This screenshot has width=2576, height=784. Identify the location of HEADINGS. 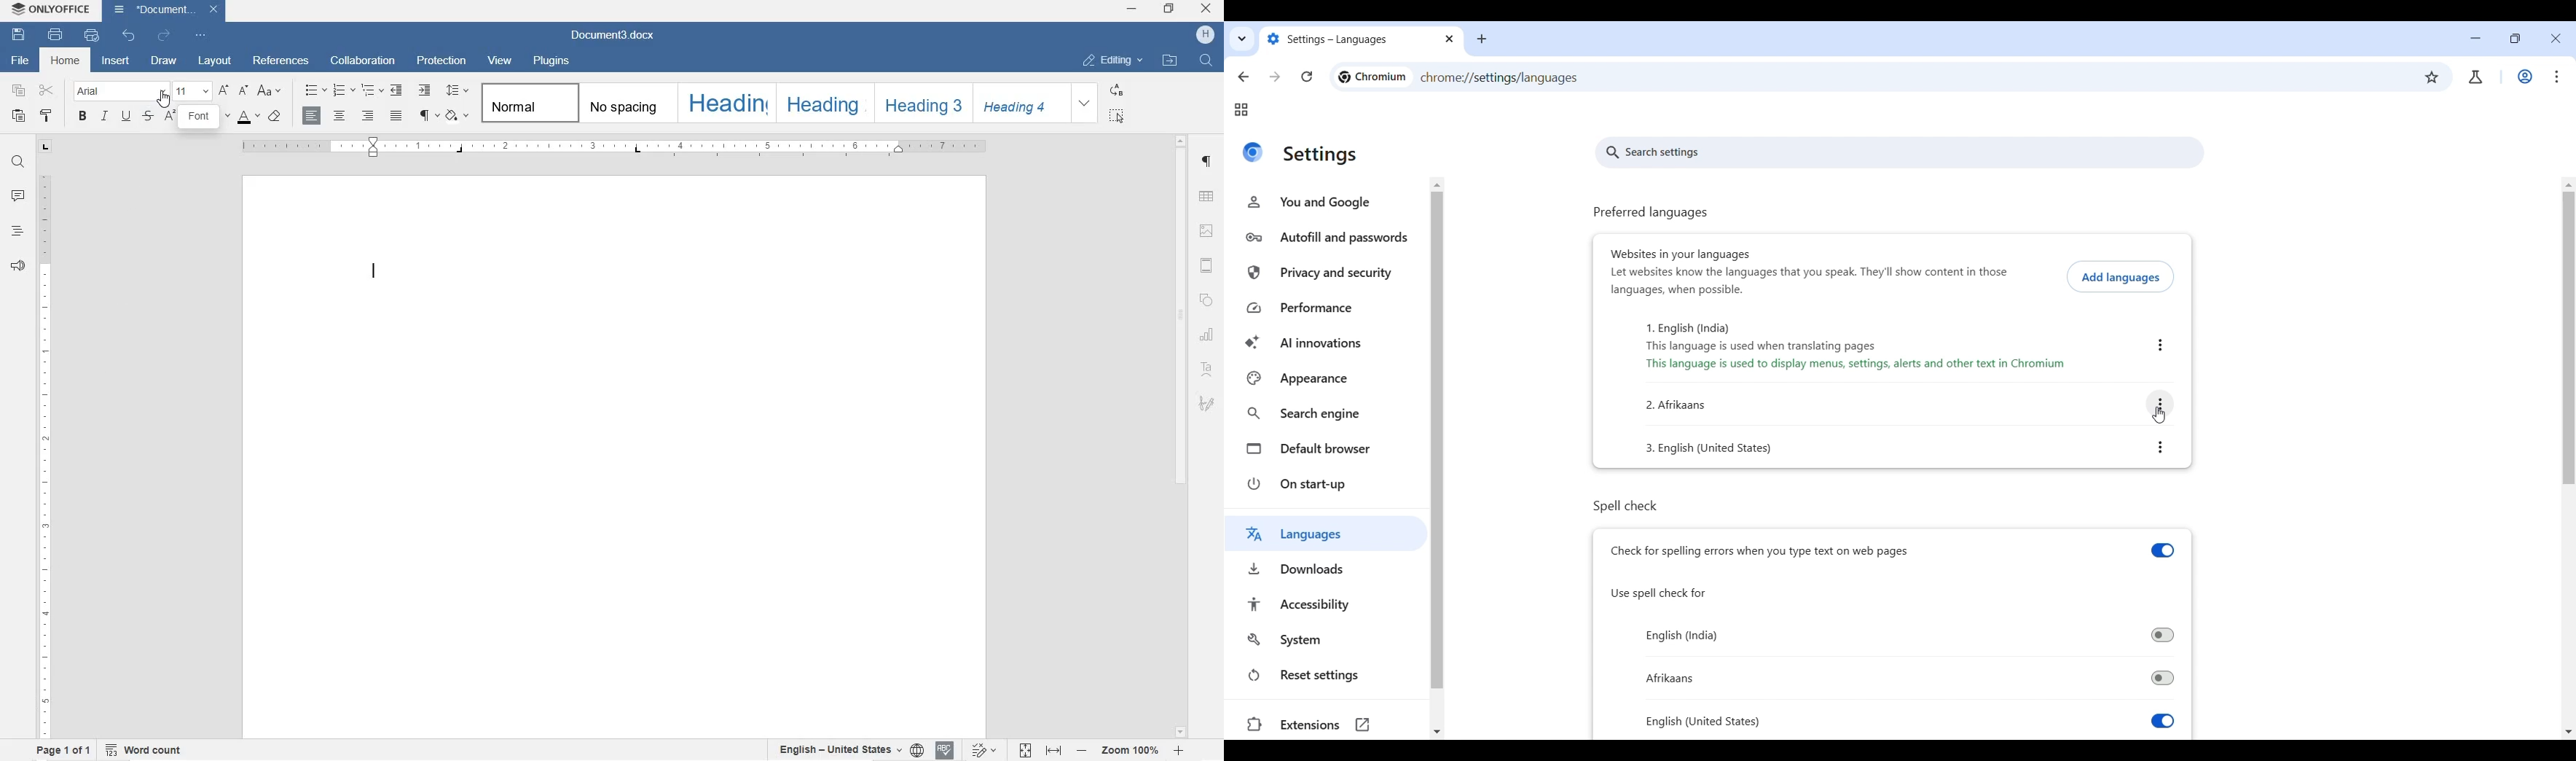
(17, 232).